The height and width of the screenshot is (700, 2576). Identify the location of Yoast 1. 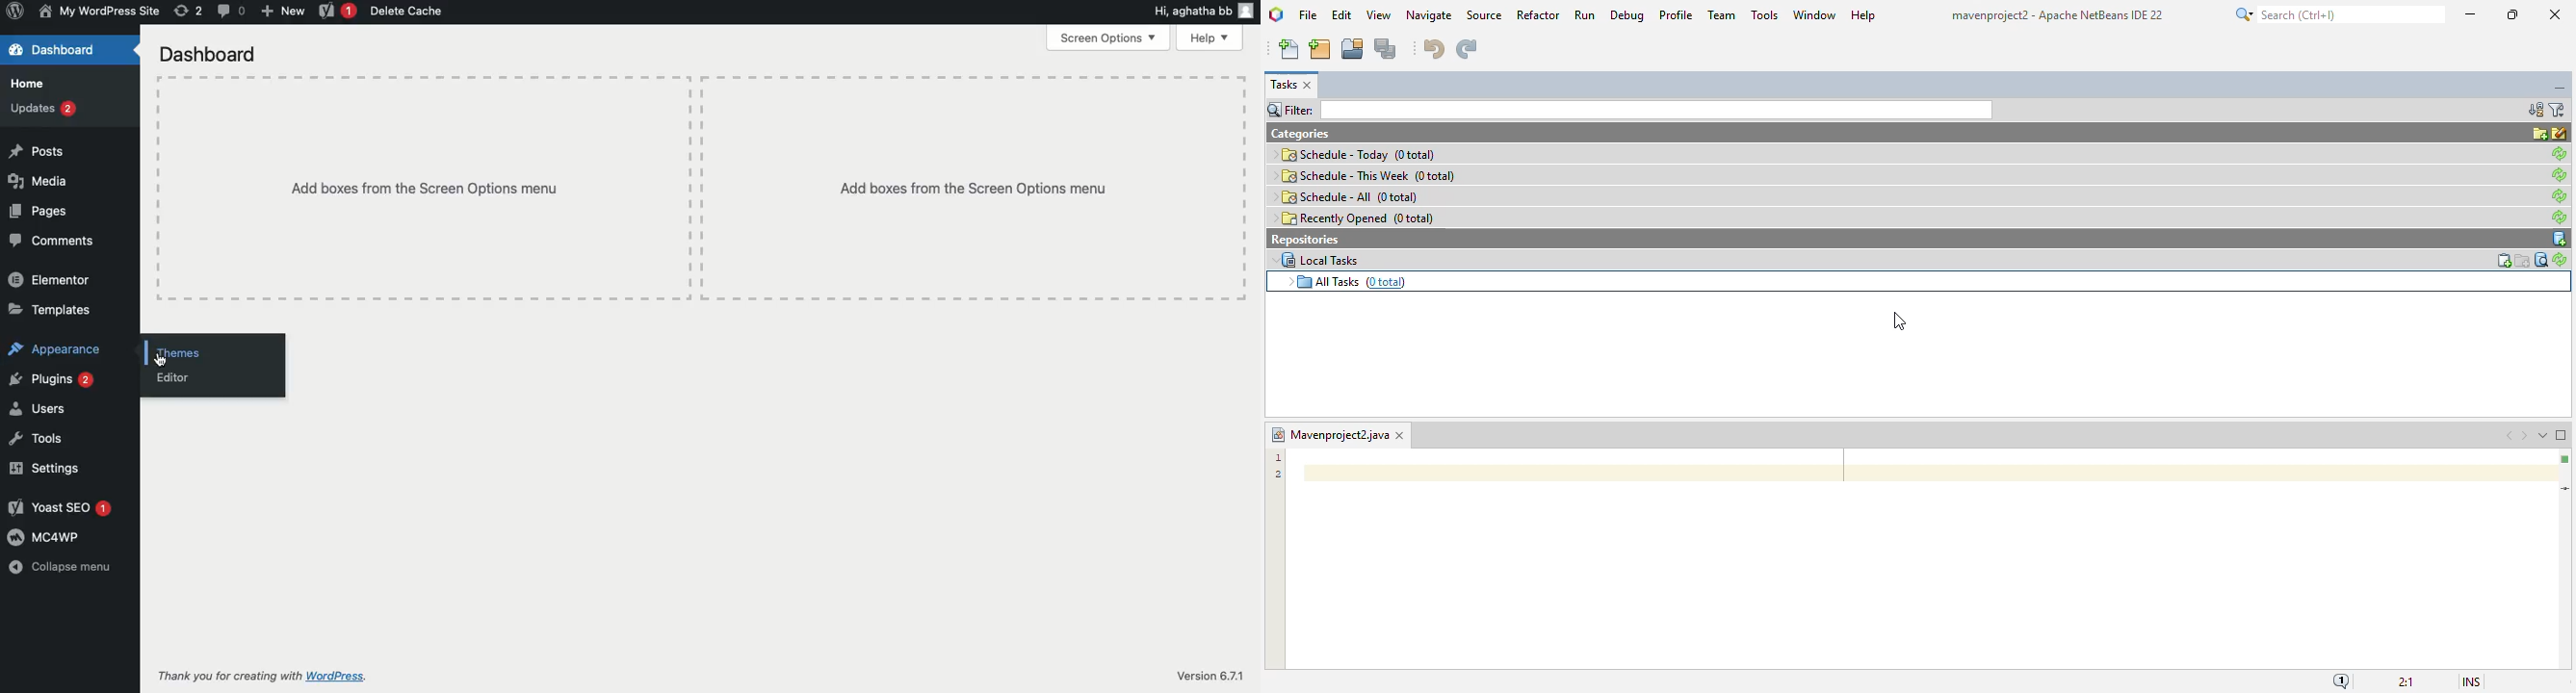
(337, 11).